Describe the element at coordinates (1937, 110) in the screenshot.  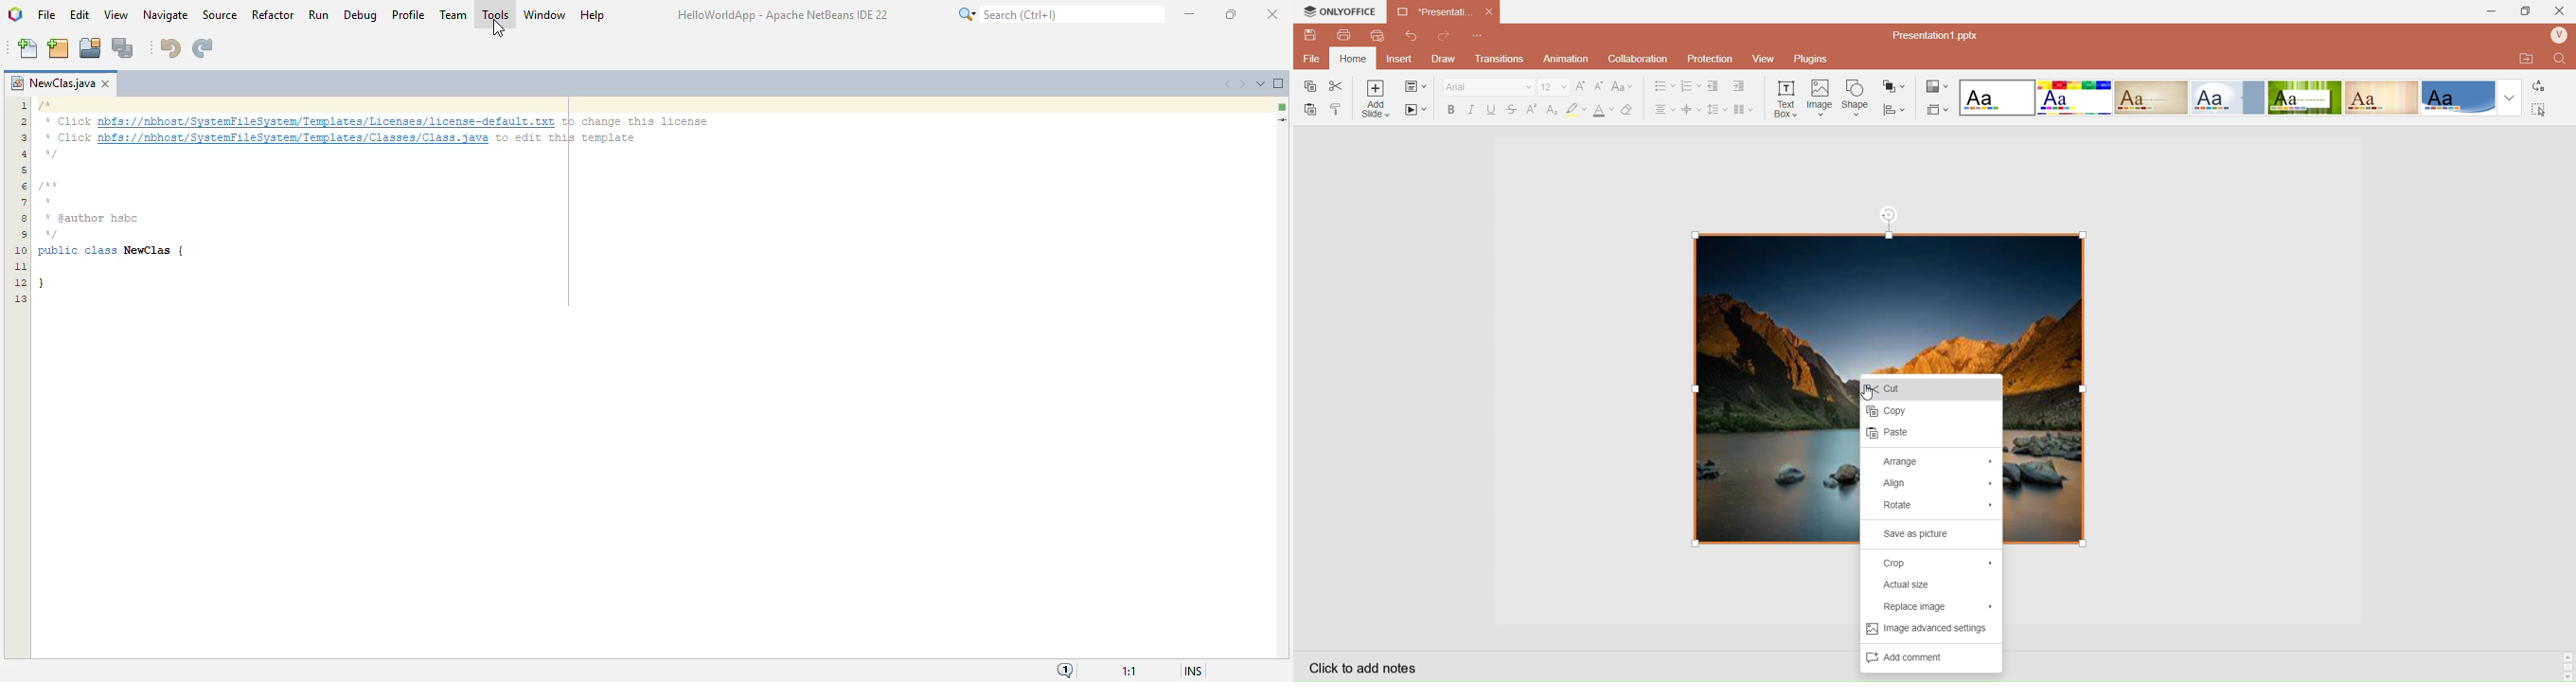
I see `Select Slide Size` at that location.